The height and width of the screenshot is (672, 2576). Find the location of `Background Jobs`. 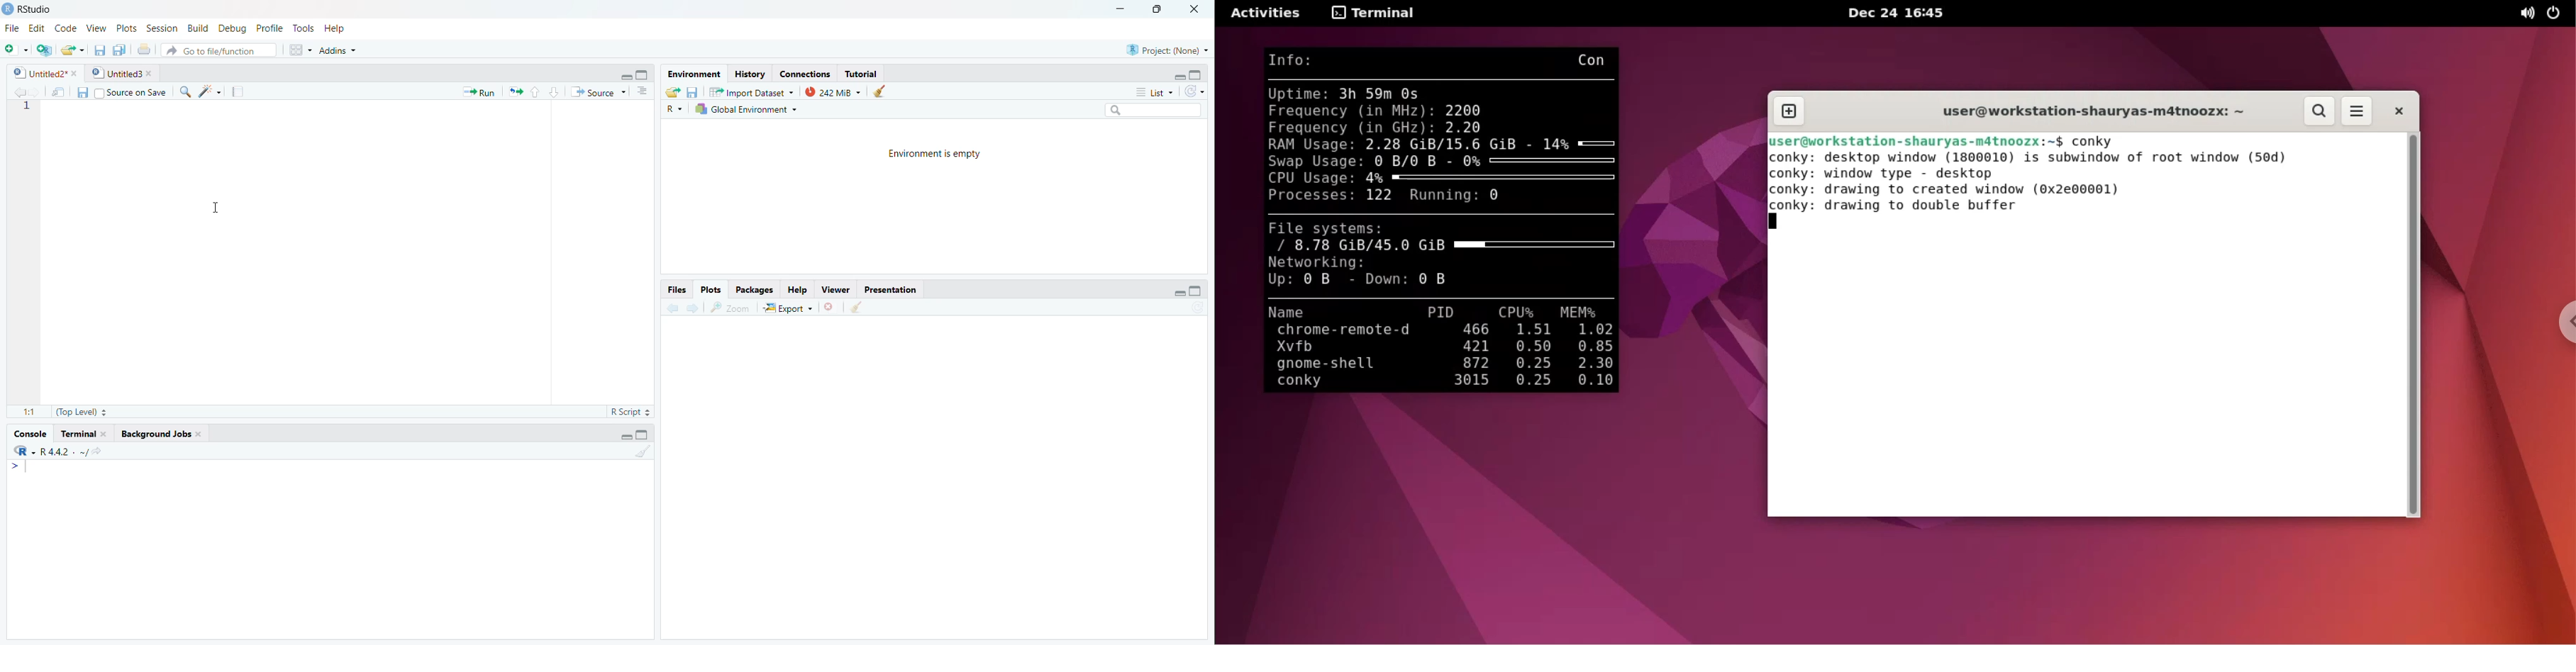

Background Jobs is located at coordinates (161, 434).